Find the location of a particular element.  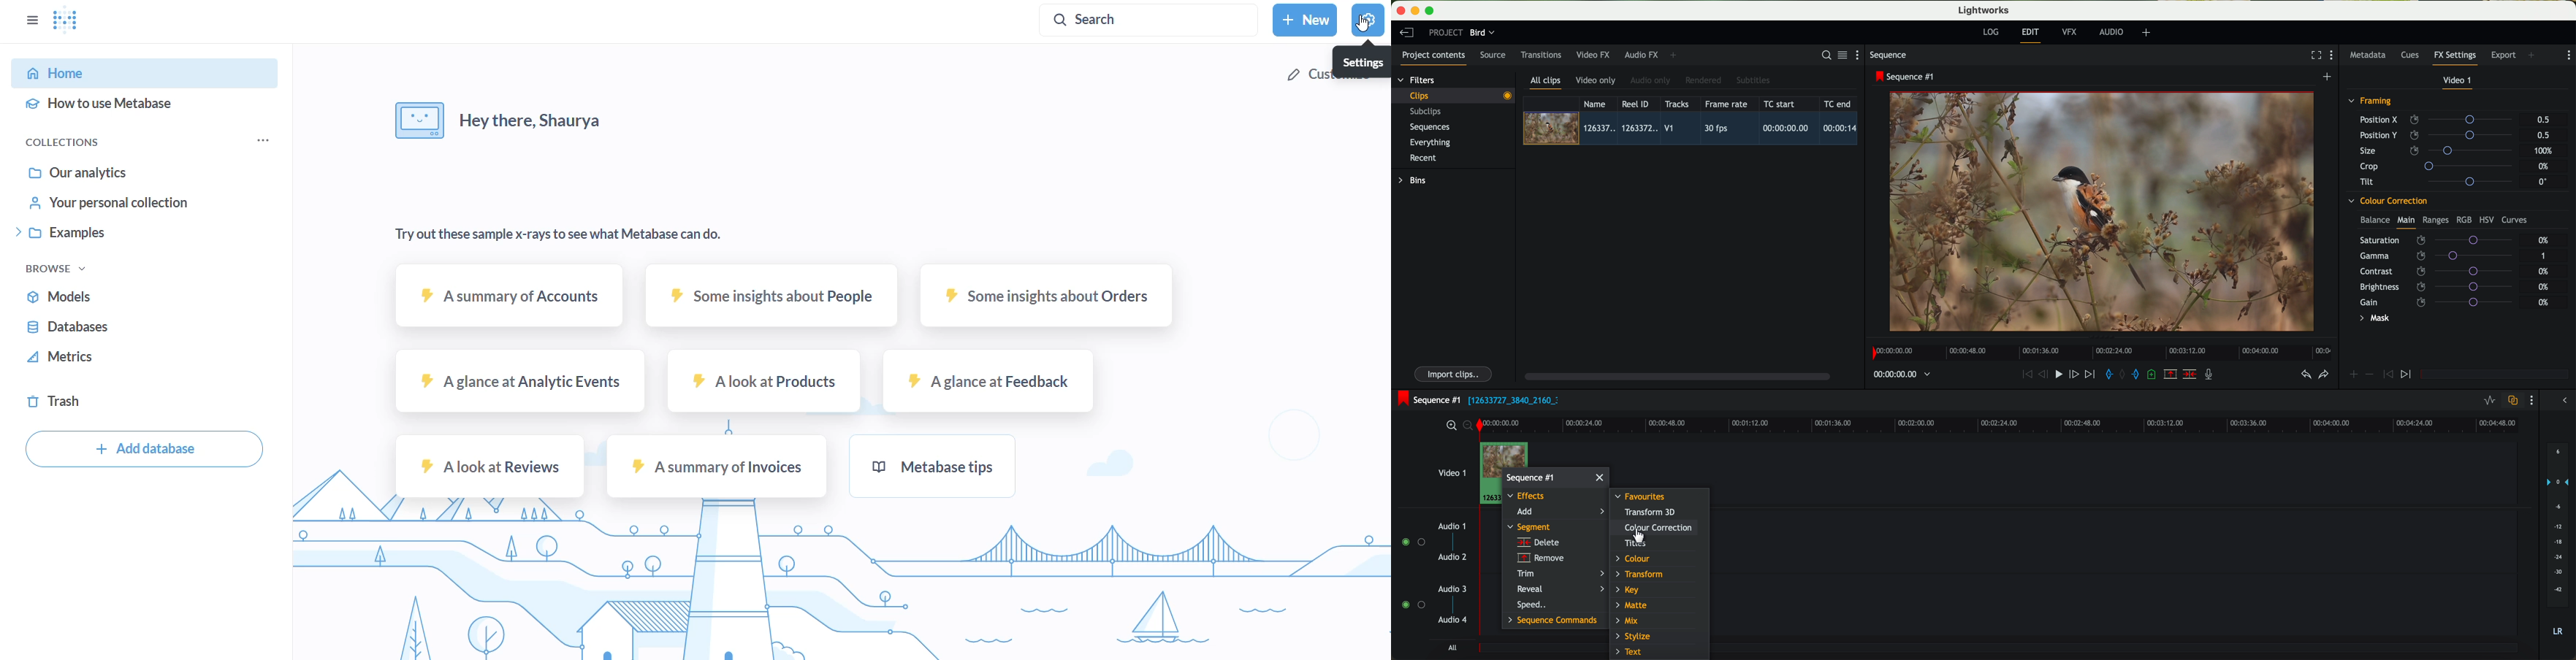

tracks is located at coordinates (1675, 104).